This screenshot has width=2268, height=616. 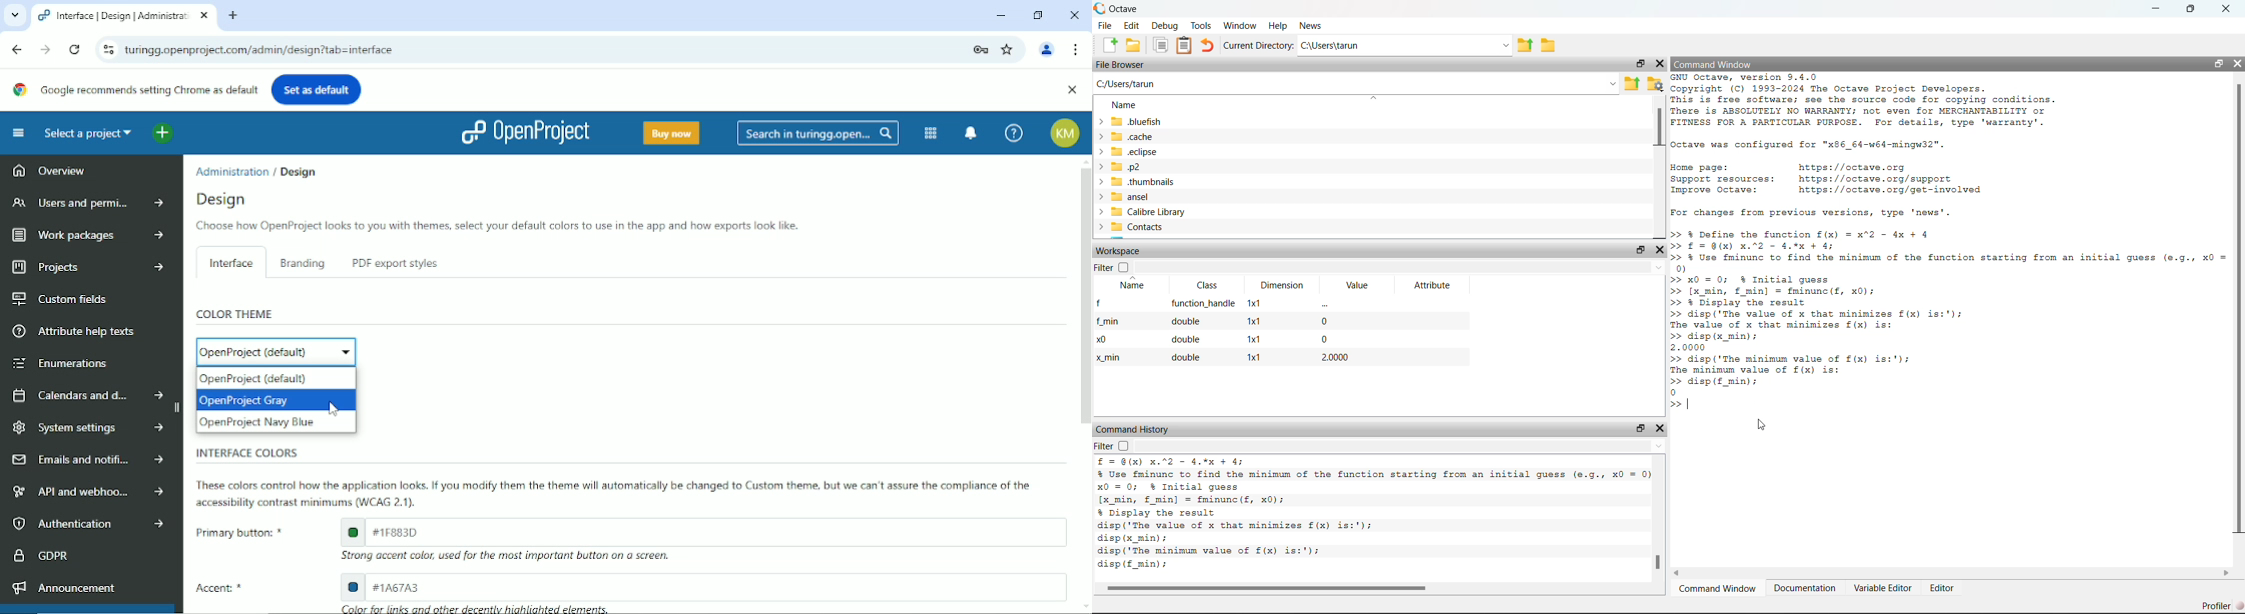 What do you see at coordinates (1131, 27) in the screenshot?
I see `Edit` at bounding box center [1131, 27].